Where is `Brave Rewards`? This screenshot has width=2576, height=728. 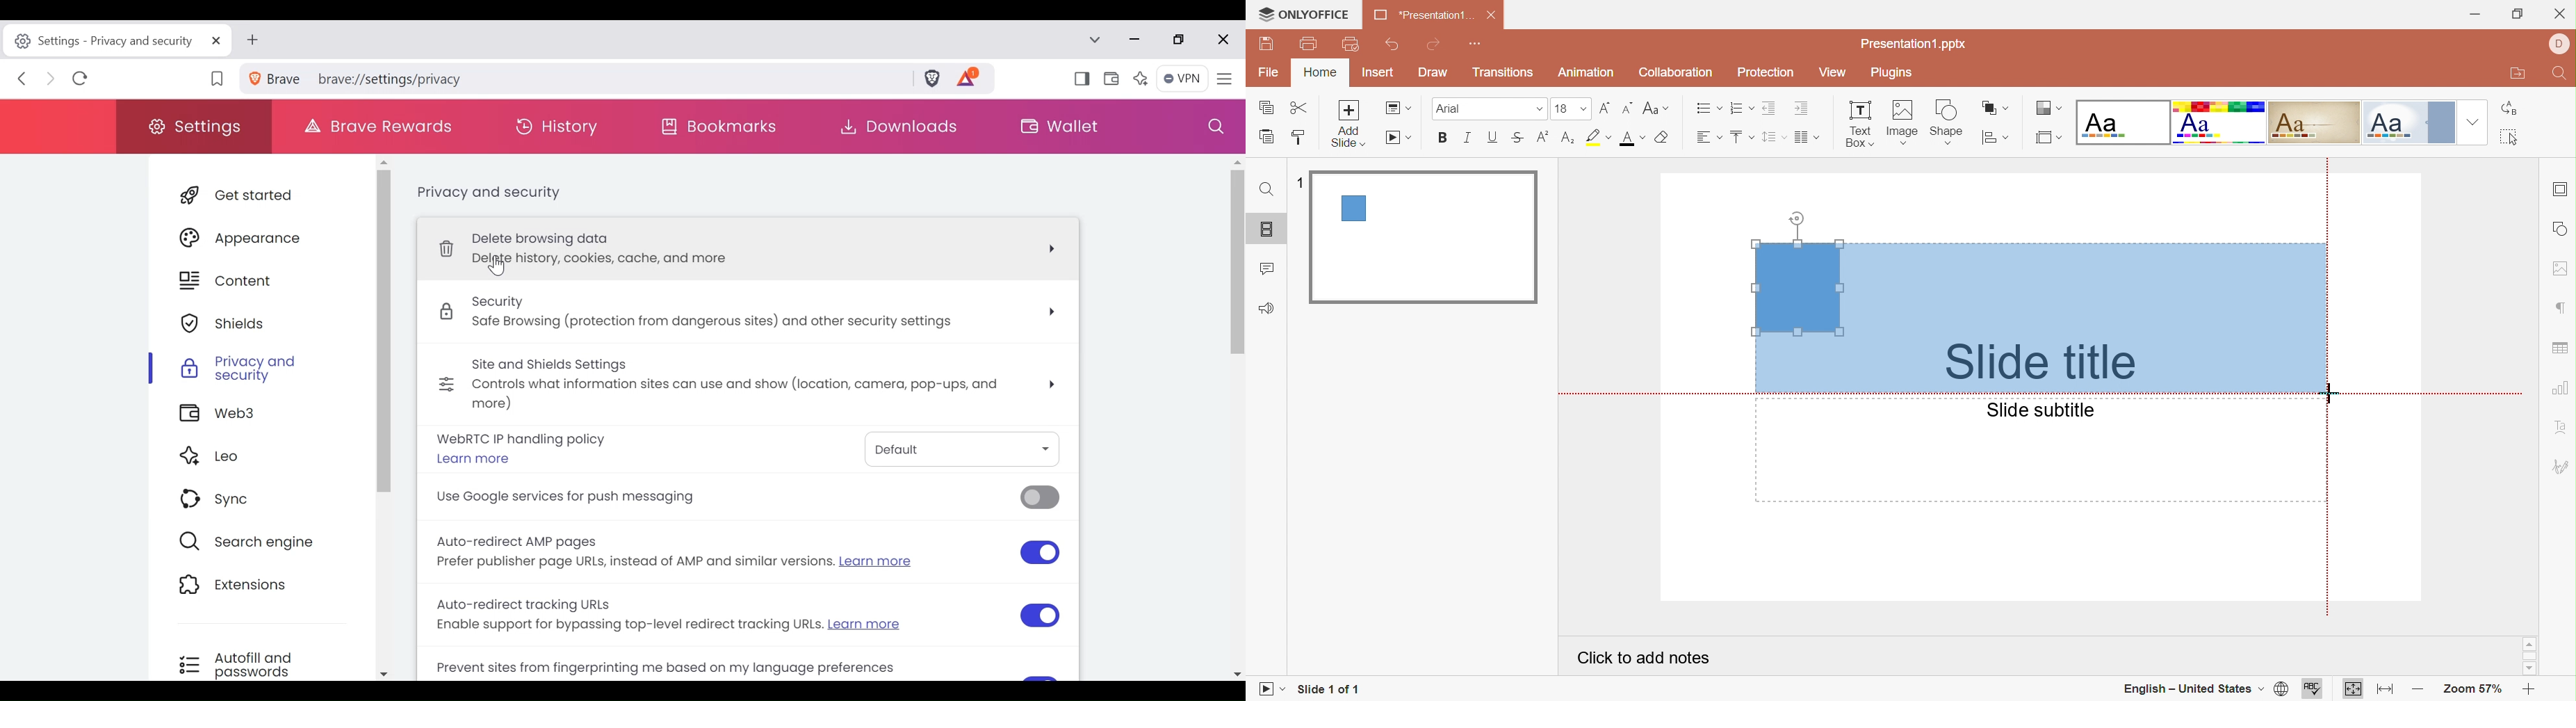 Brave Rewards is located at coordinates (380, 124).